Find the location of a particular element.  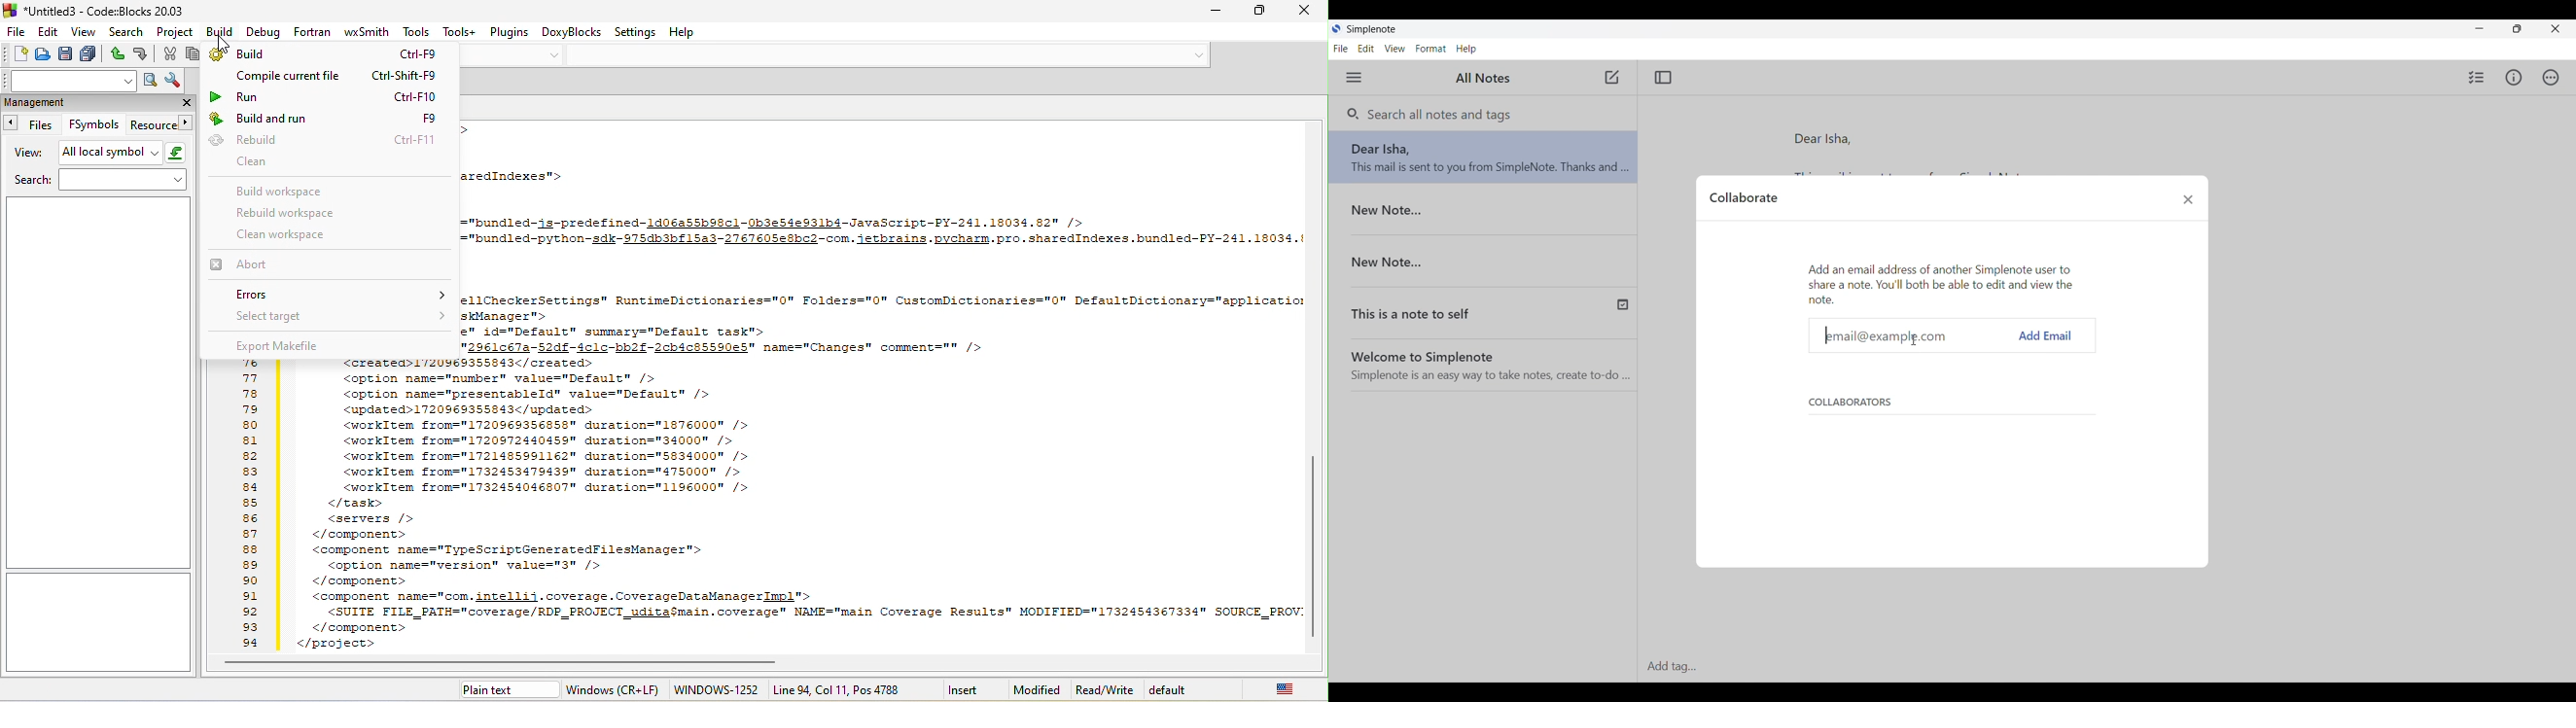

File is located at coordinates (1341, 48).